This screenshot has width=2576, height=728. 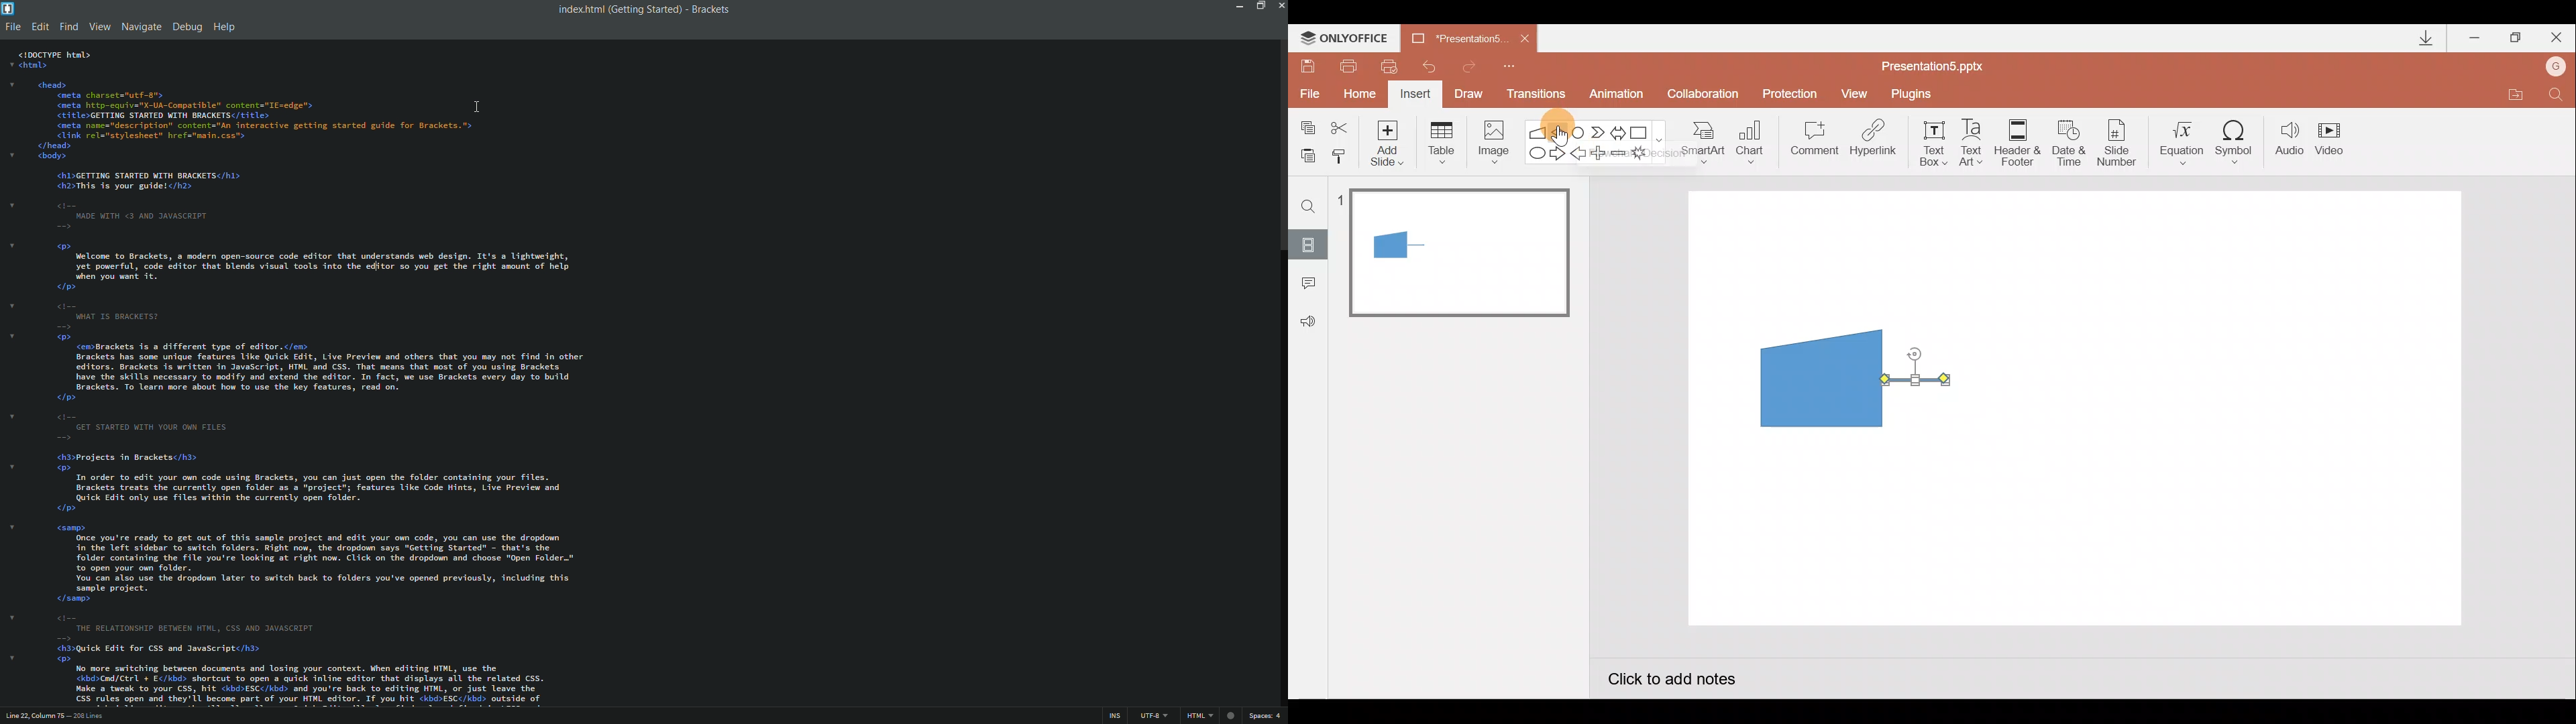 What do you see at coordinates (2239, 141) in the screenshot?
I see `Symbol` at bounding box center [2239, 141].